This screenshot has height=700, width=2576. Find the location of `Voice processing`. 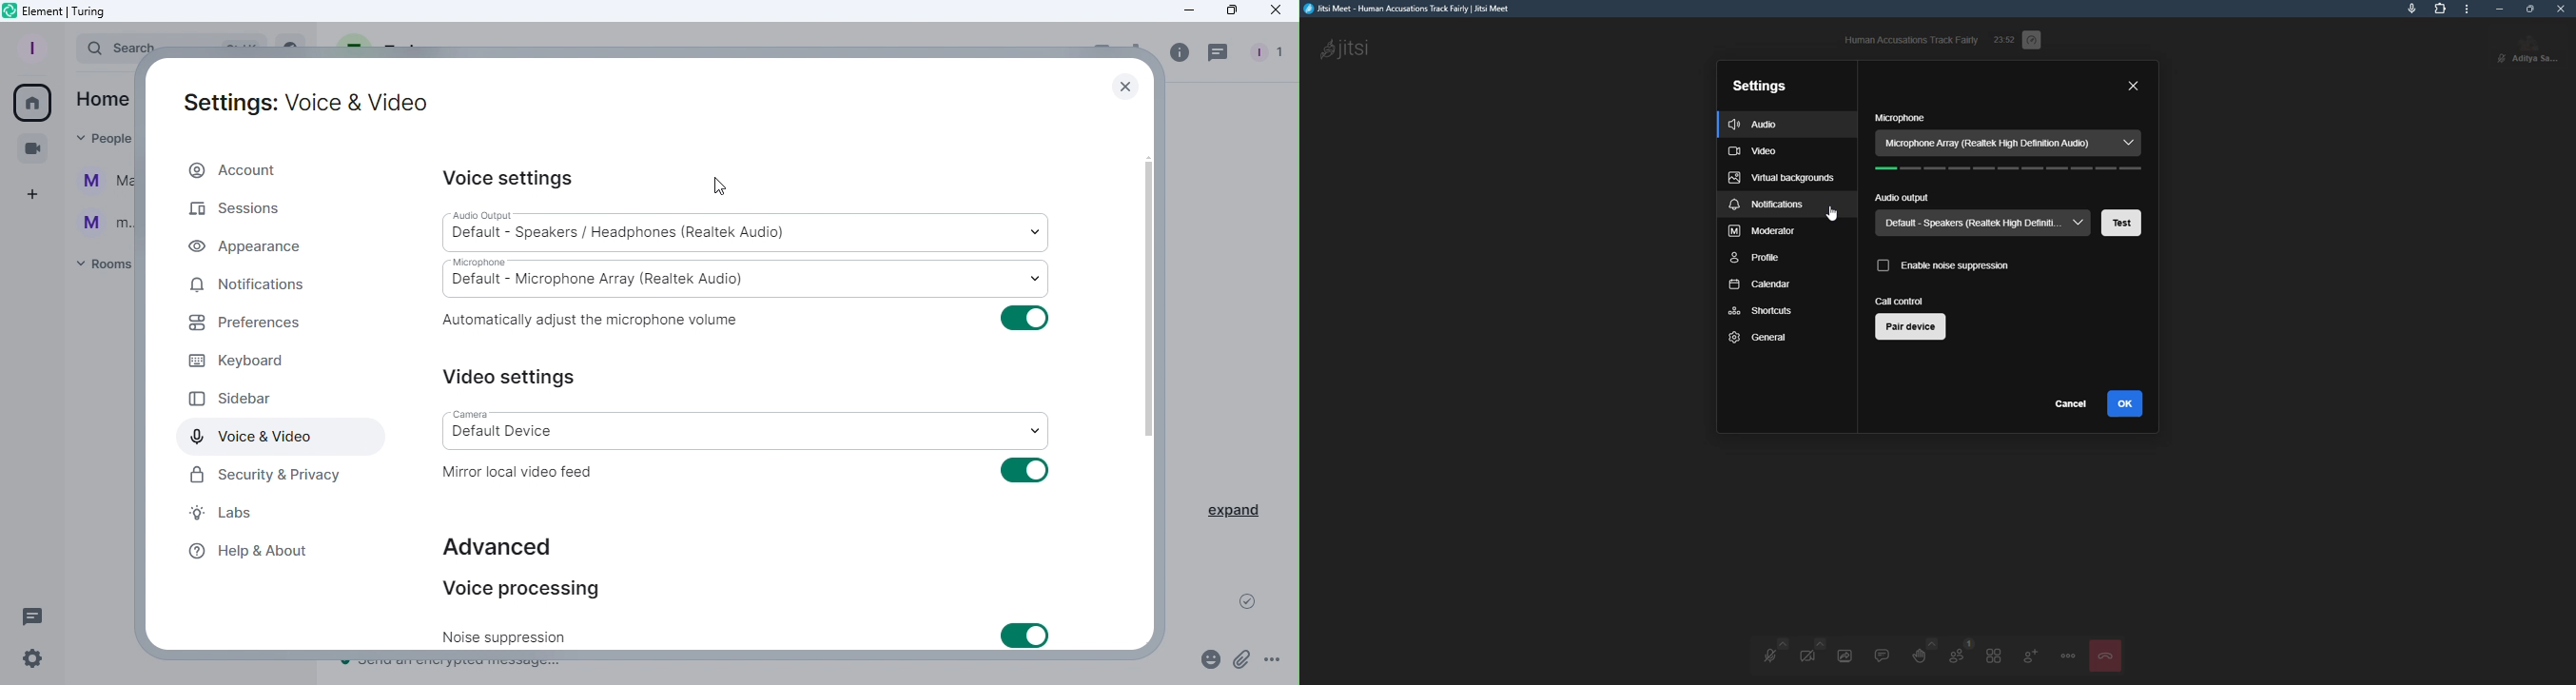

Voice processing is located at coordinates (544, 587).